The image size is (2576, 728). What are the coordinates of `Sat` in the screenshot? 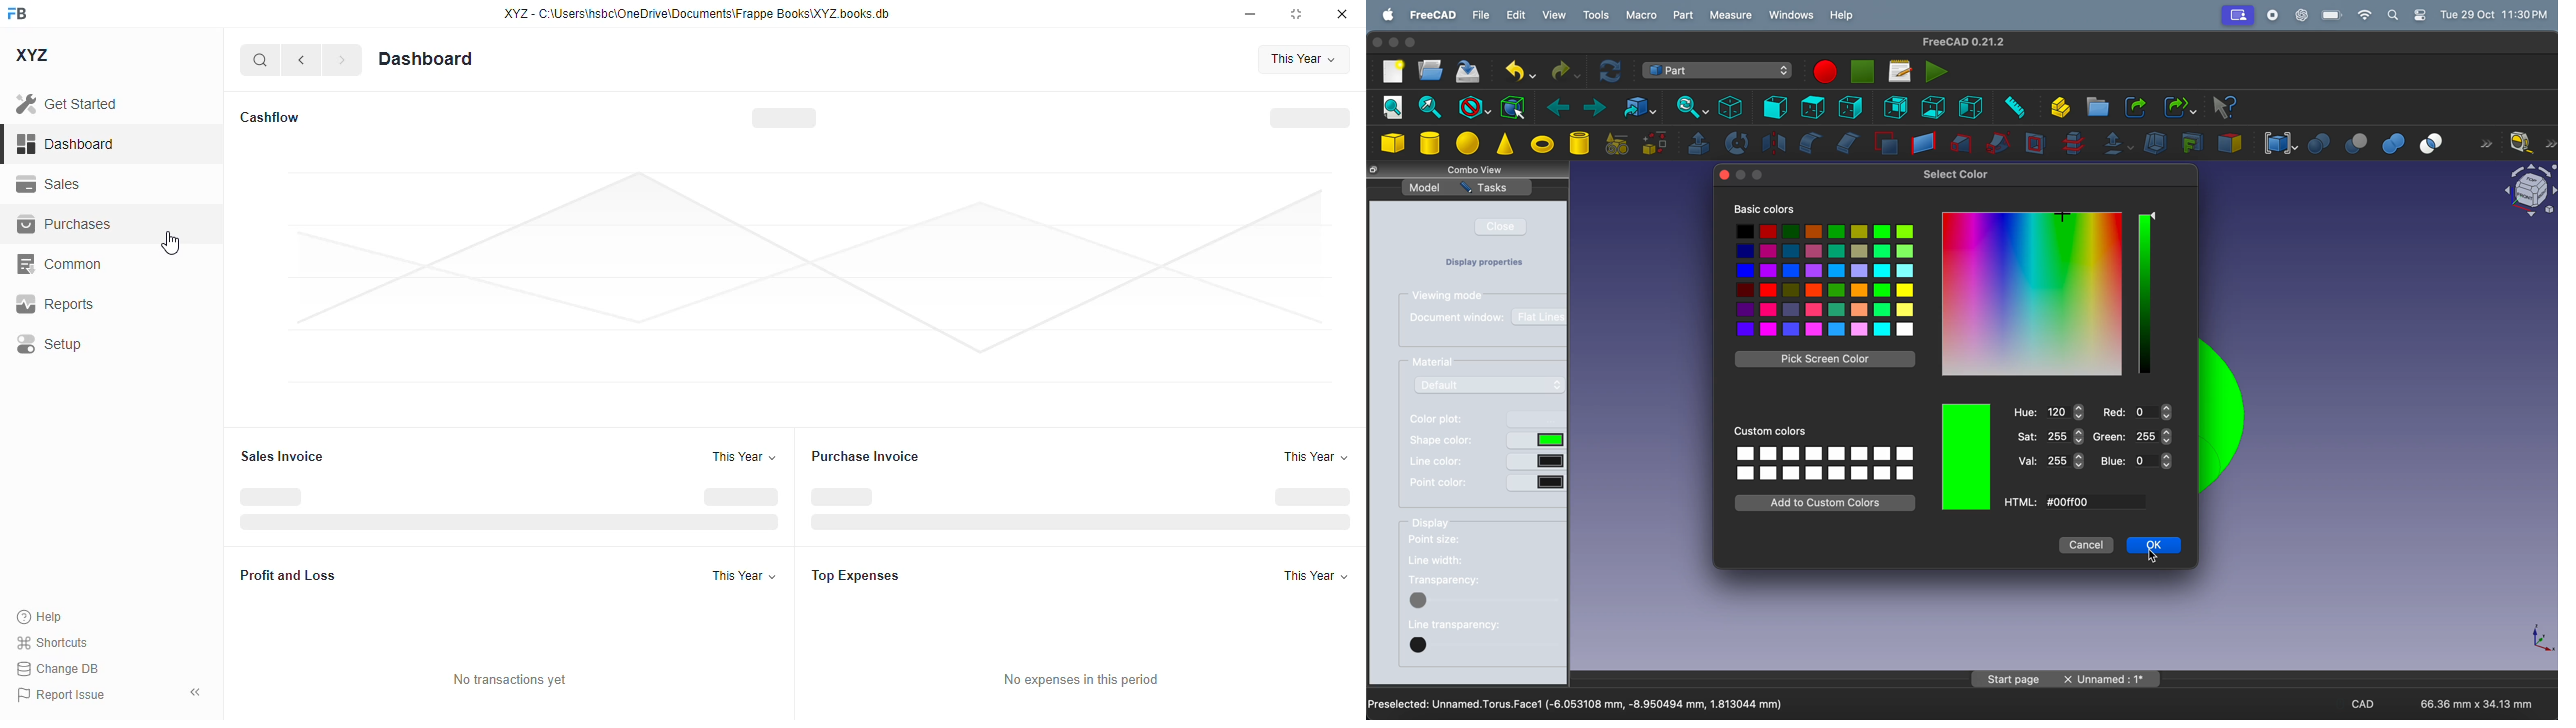 It's located at (2050, 437).